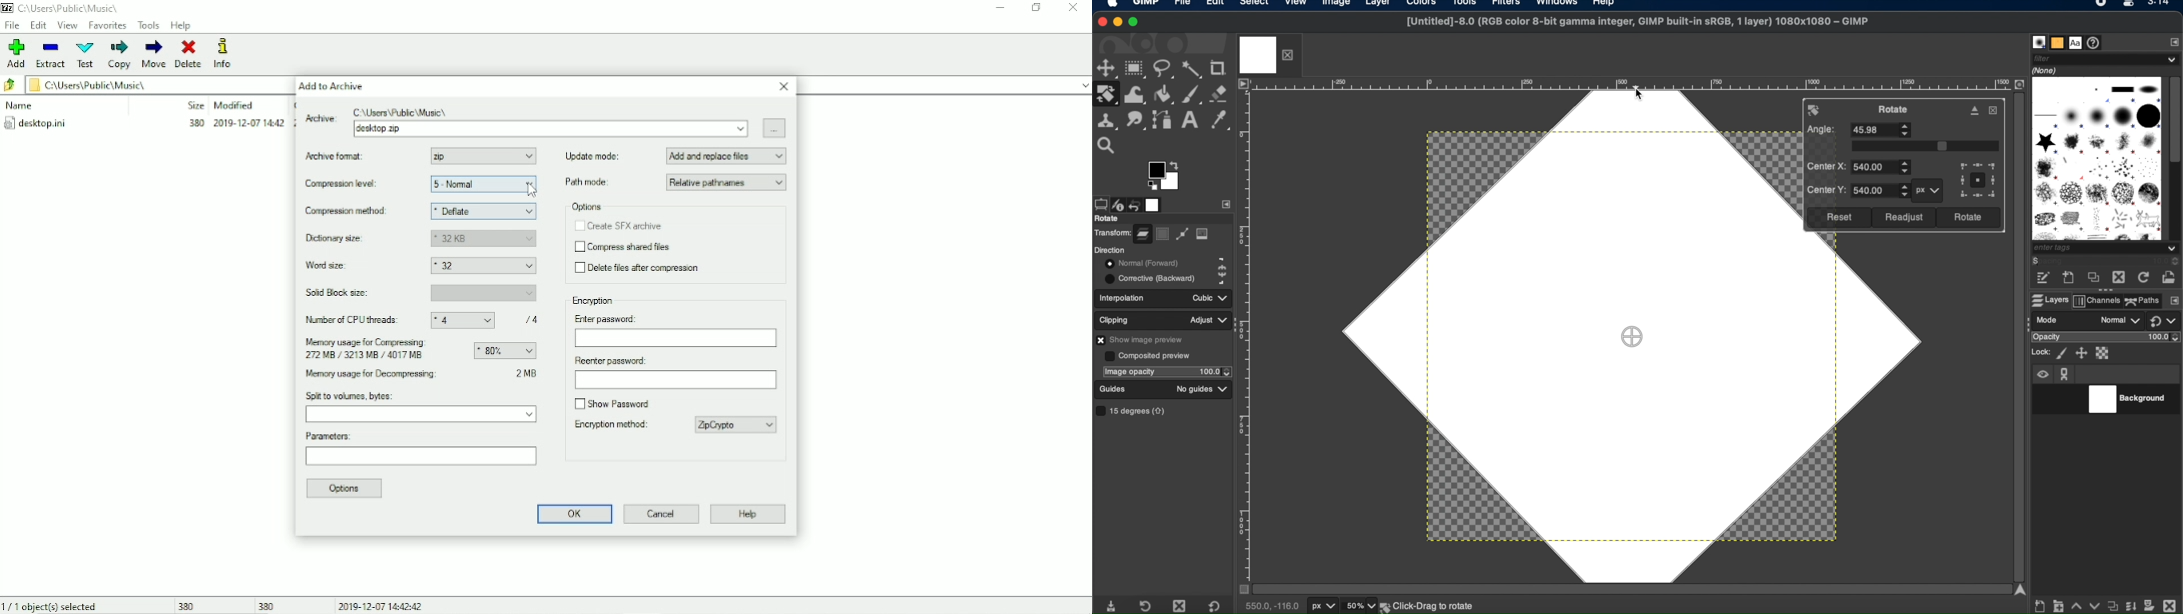  What do you see at coordinates (2173, 42) in the screenshot?
I see `configure this tab` at bounding box center [2173, 42].